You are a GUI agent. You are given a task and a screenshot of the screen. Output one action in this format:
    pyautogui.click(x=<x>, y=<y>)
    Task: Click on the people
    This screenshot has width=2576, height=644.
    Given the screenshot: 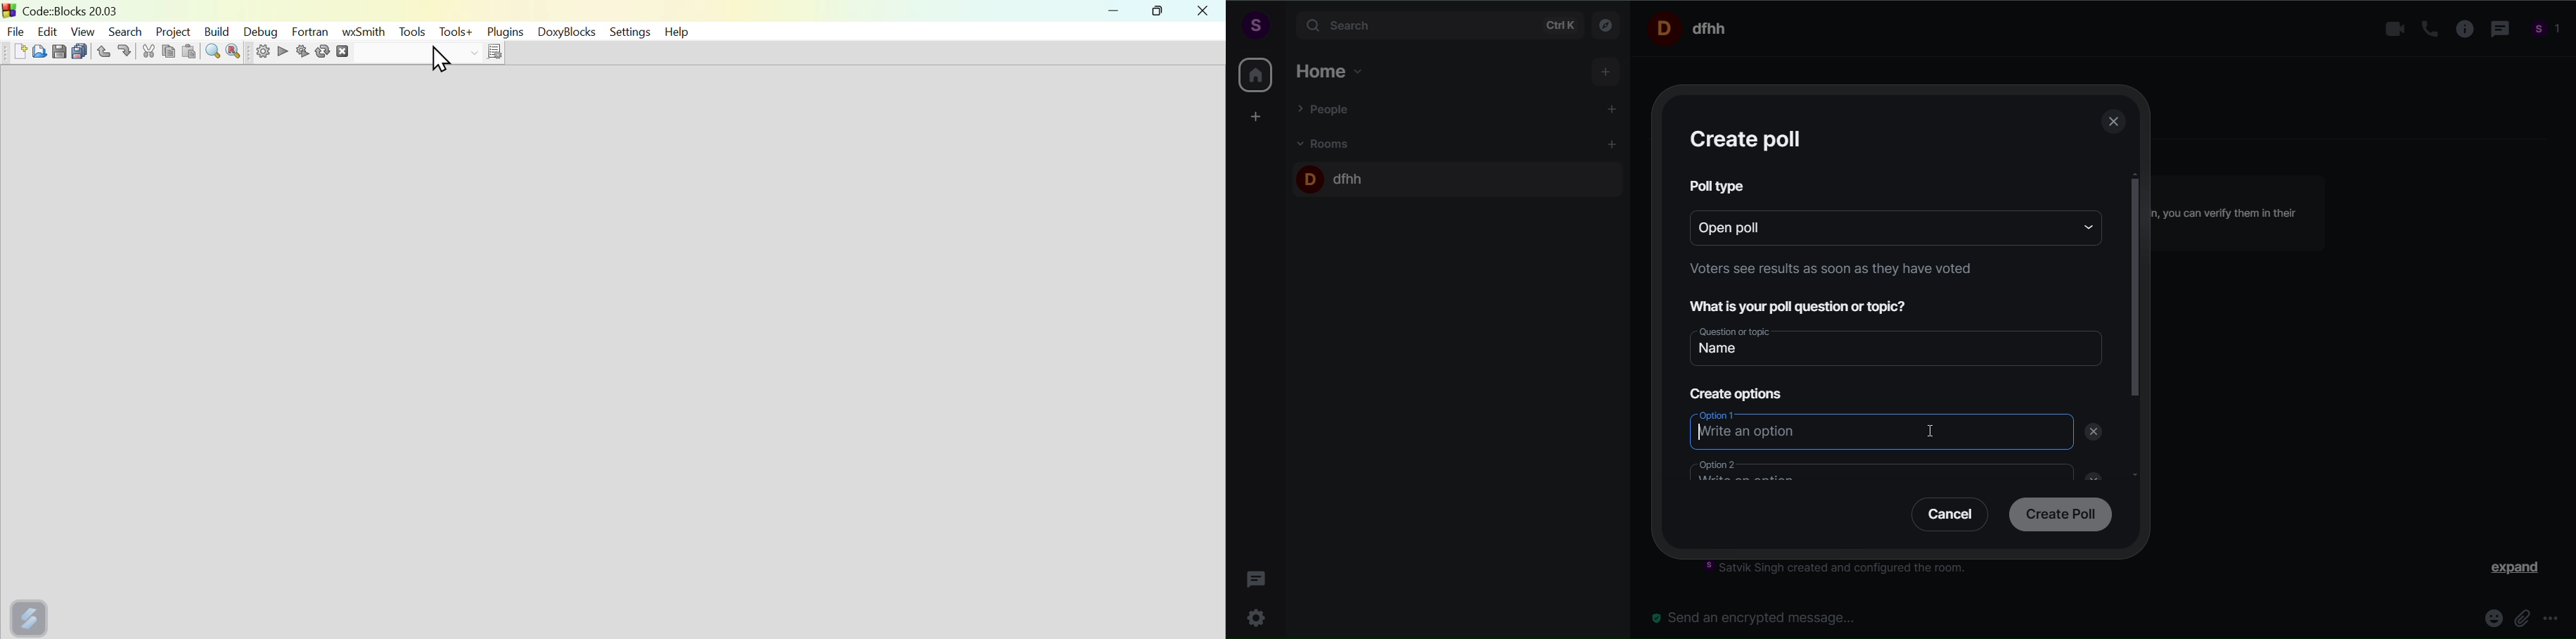 What is the action you would take?
    pyautogui.click(x=2546, y=31)
    